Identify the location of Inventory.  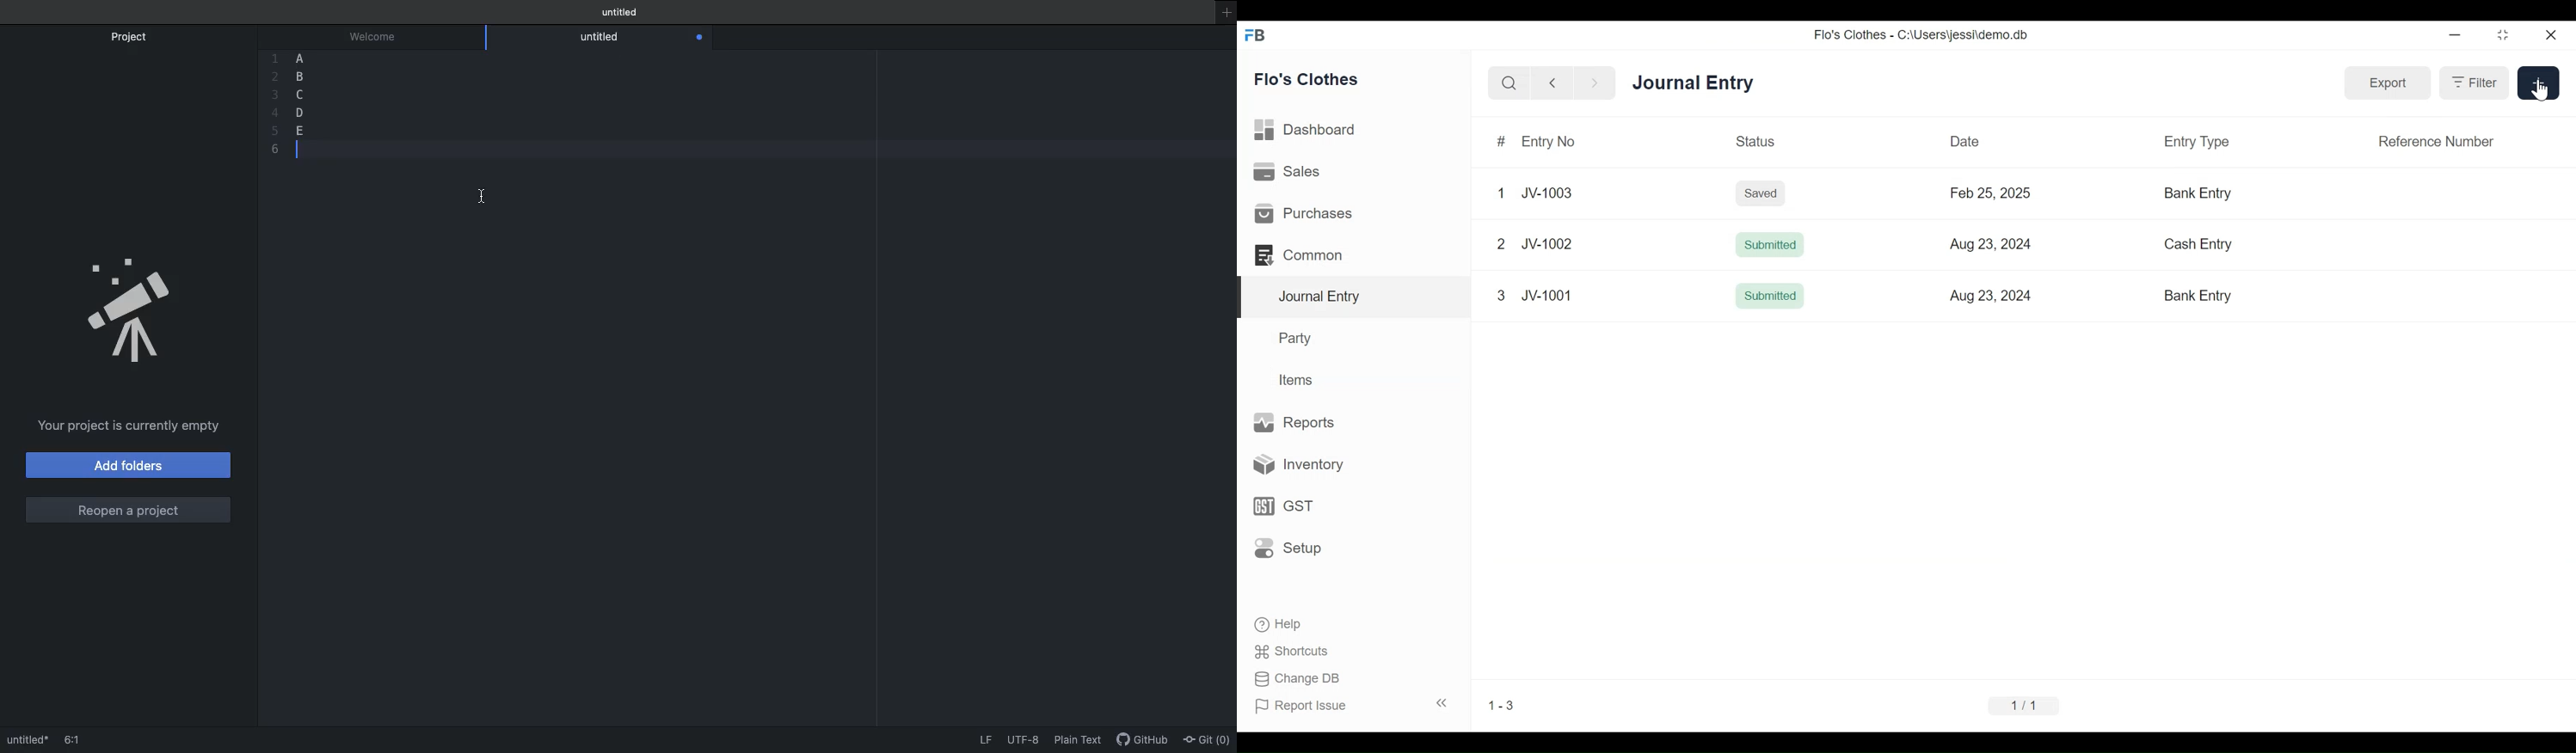
(1293, 466).